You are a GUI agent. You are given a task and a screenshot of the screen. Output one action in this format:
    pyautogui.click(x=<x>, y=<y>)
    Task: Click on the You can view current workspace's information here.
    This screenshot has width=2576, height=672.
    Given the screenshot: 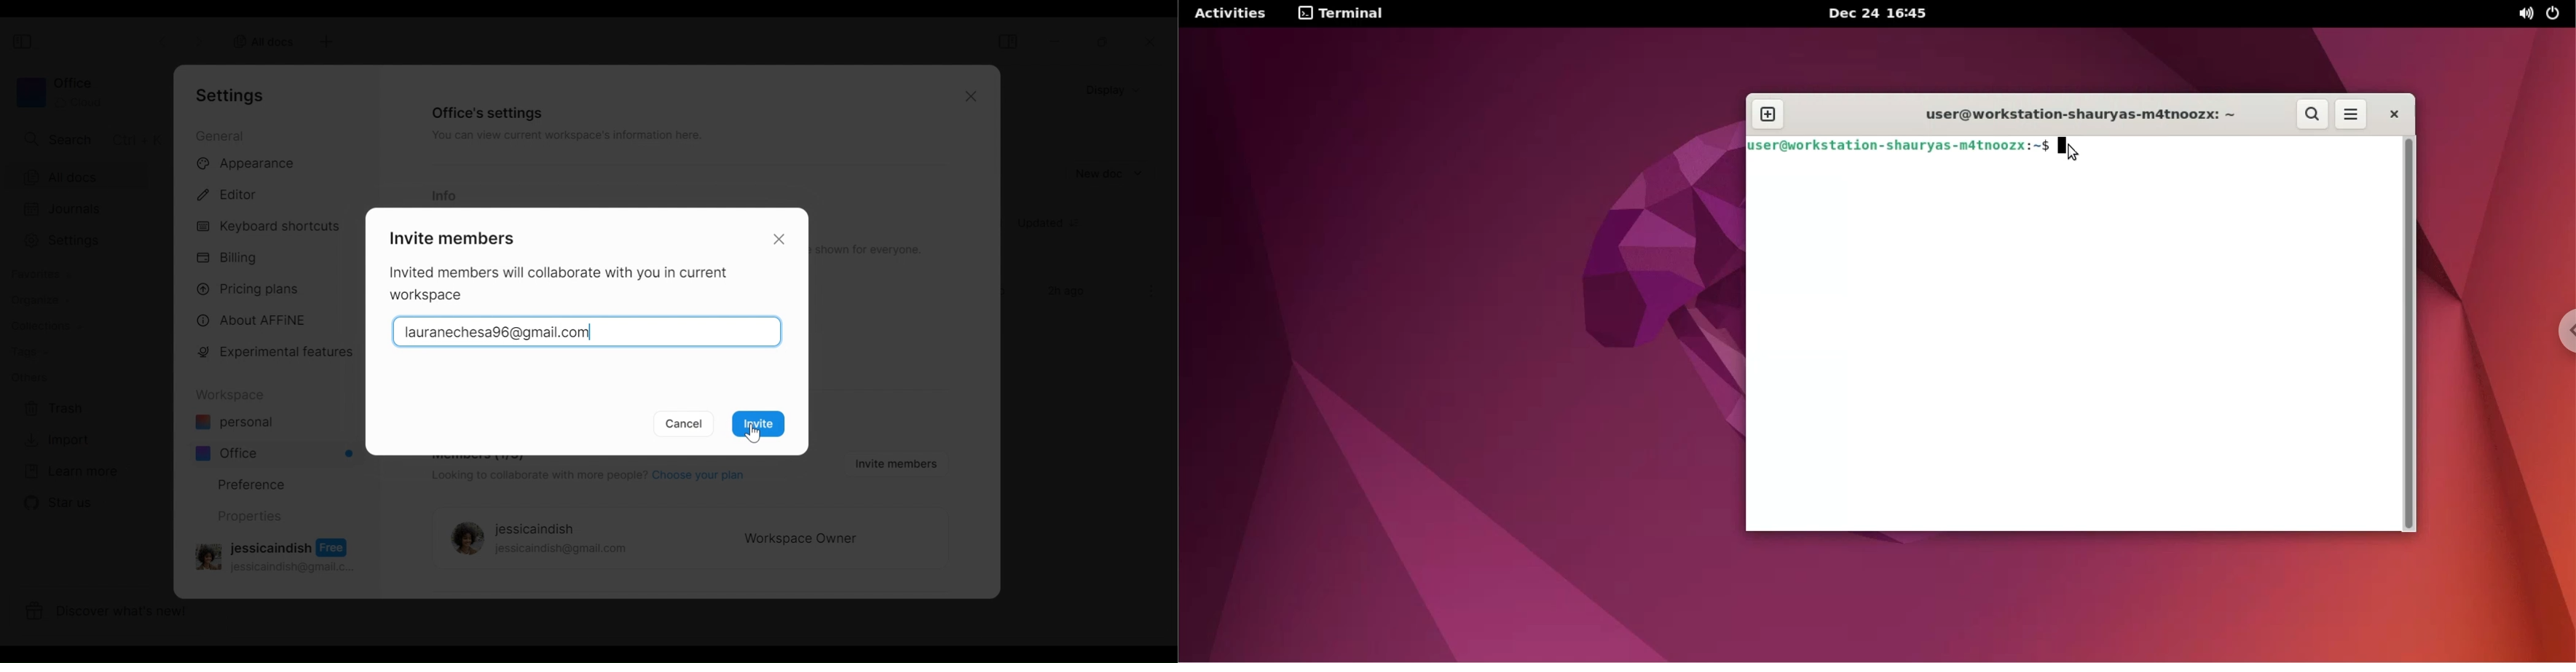 What is the action you would take?
    pyautogui.click(x=565, y=138)
    